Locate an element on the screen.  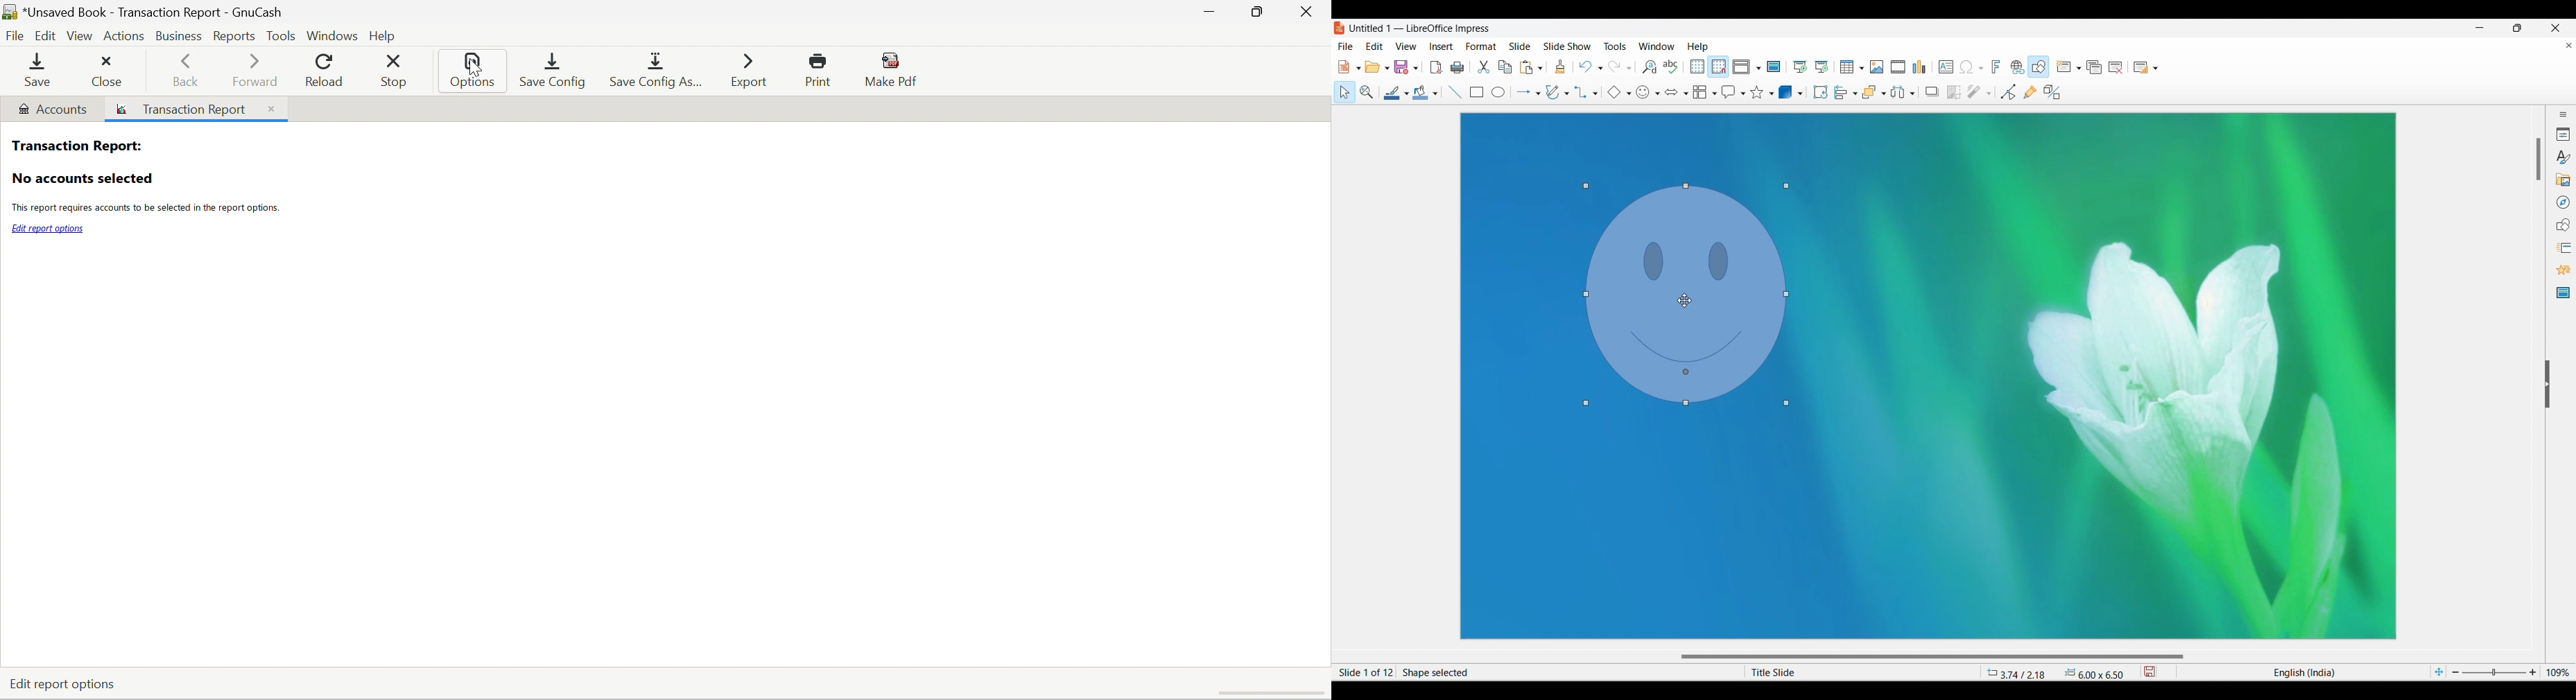
Close is located at coordinates (107, 70).